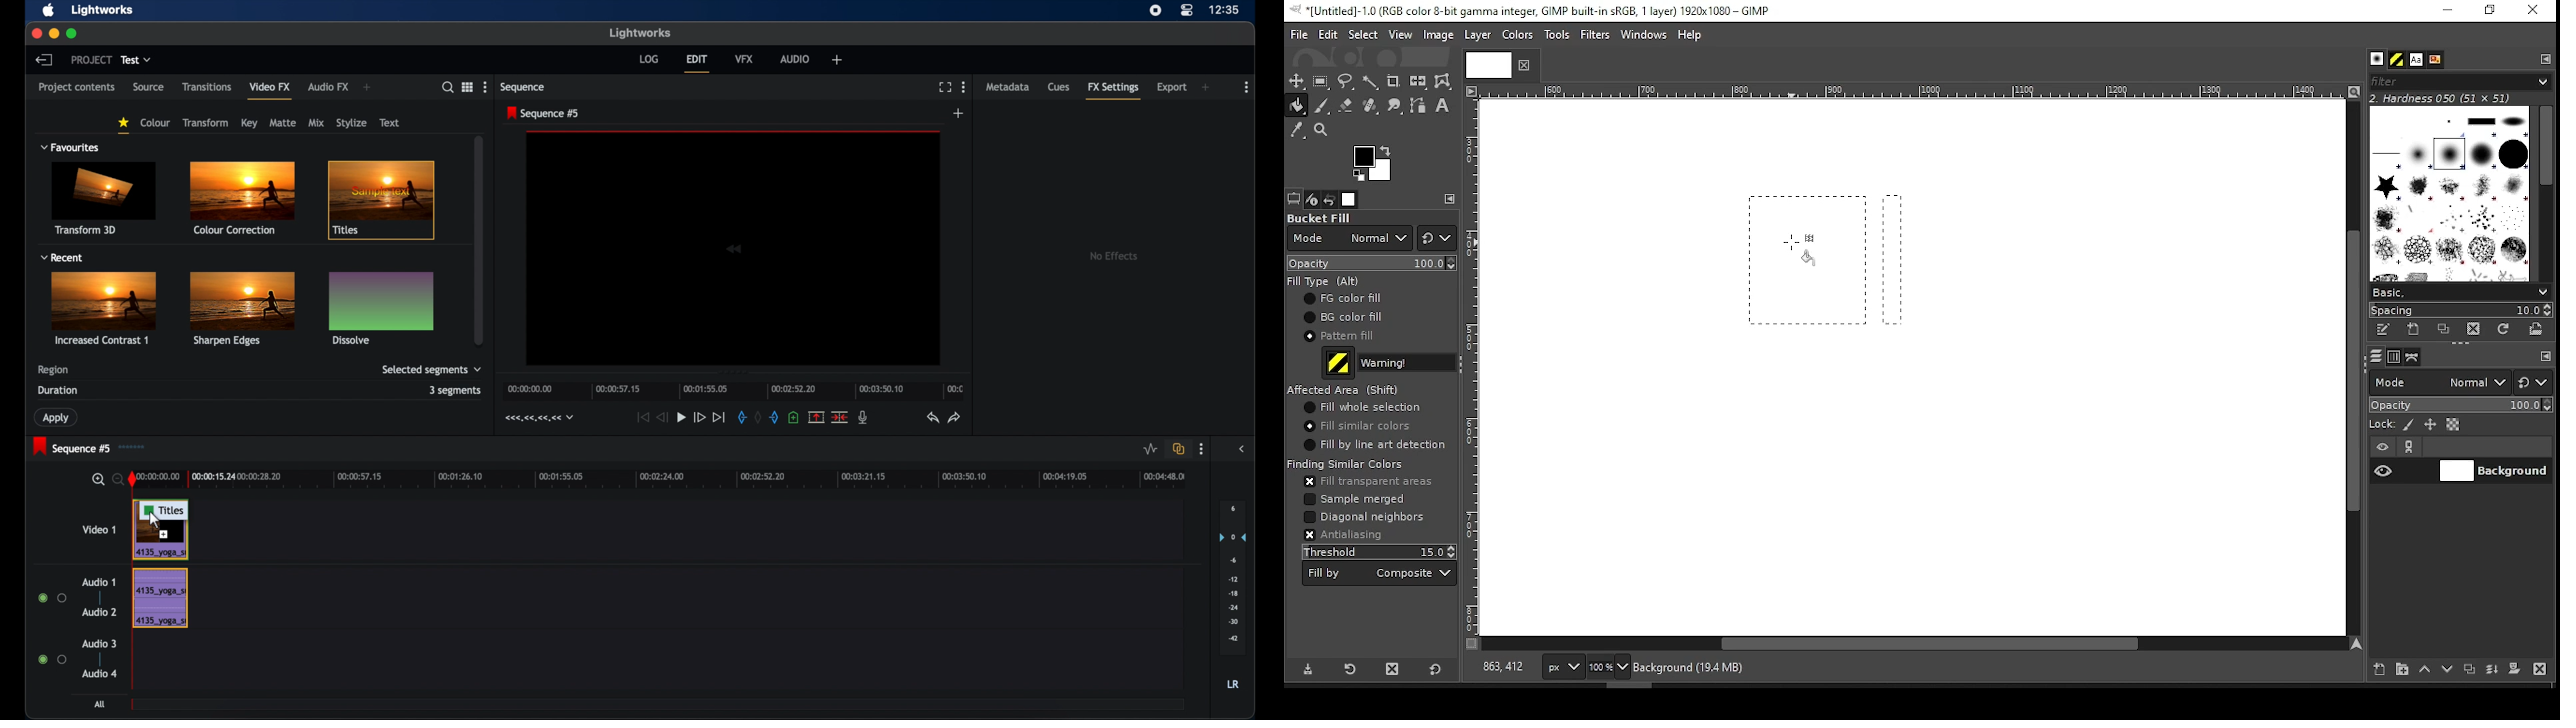 This screenshot has width=2576, height=728. I want to click on lr, so click(1233, 685).